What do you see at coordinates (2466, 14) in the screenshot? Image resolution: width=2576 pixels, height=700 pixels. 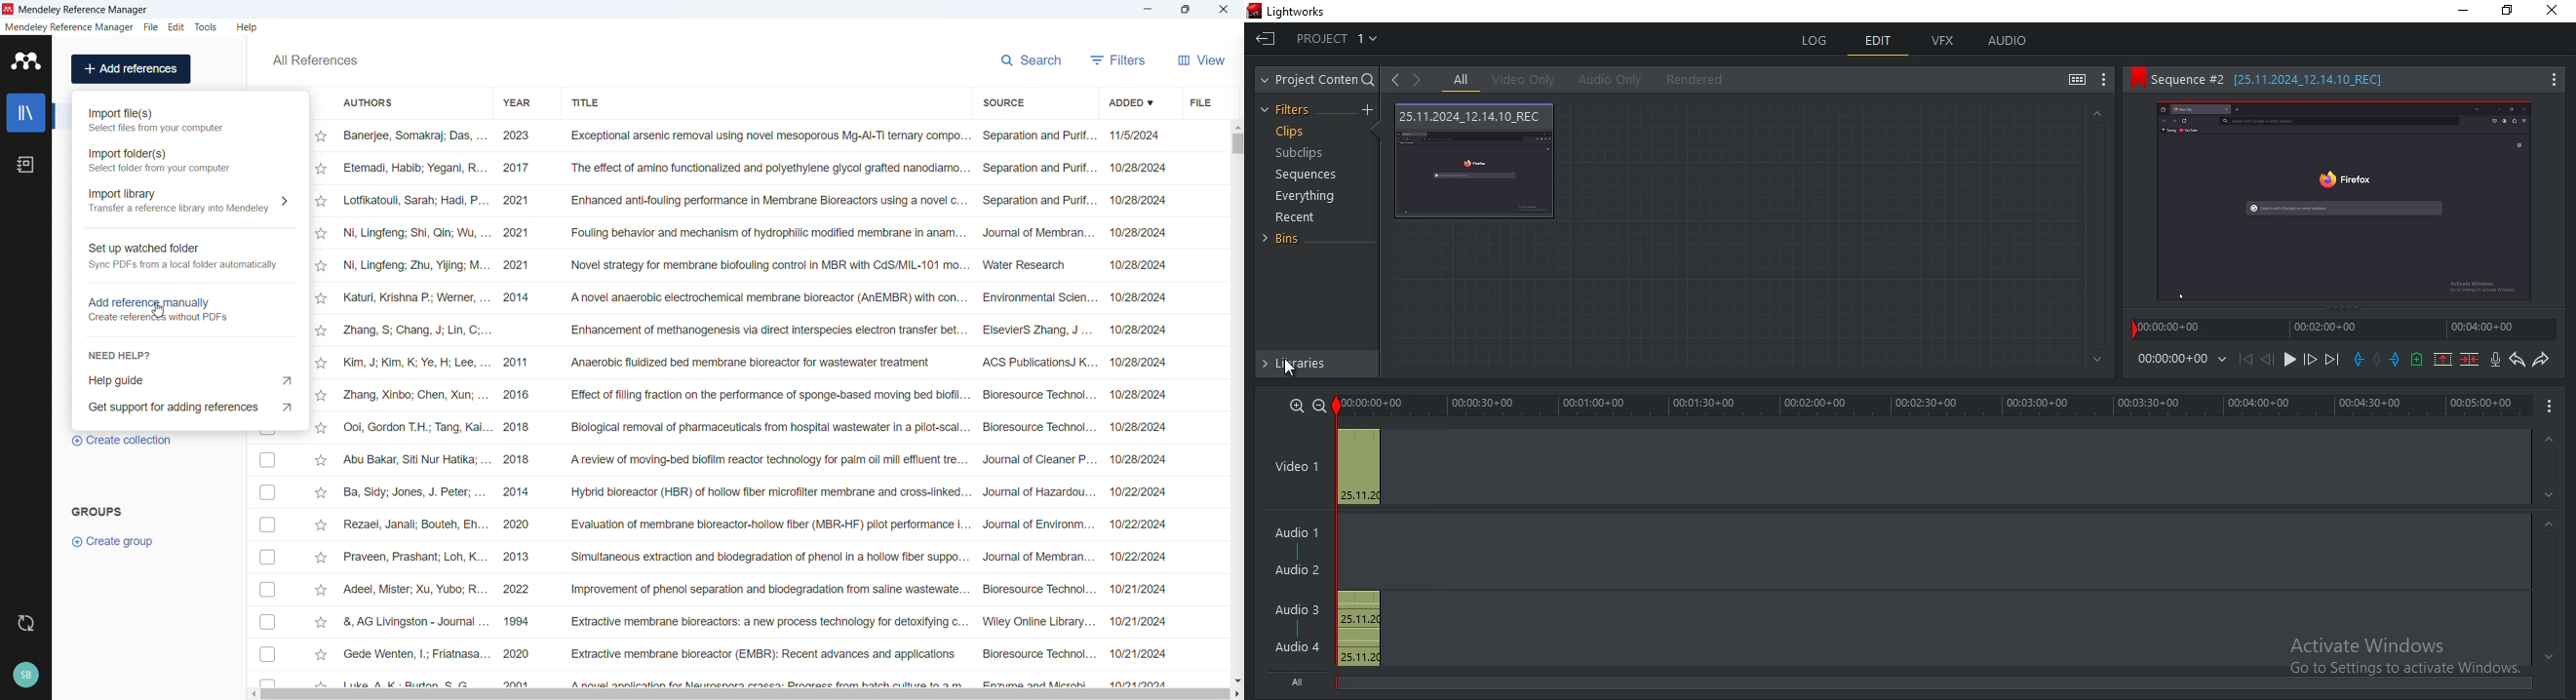 I see `minimize` at bounding box center [2466, 14].